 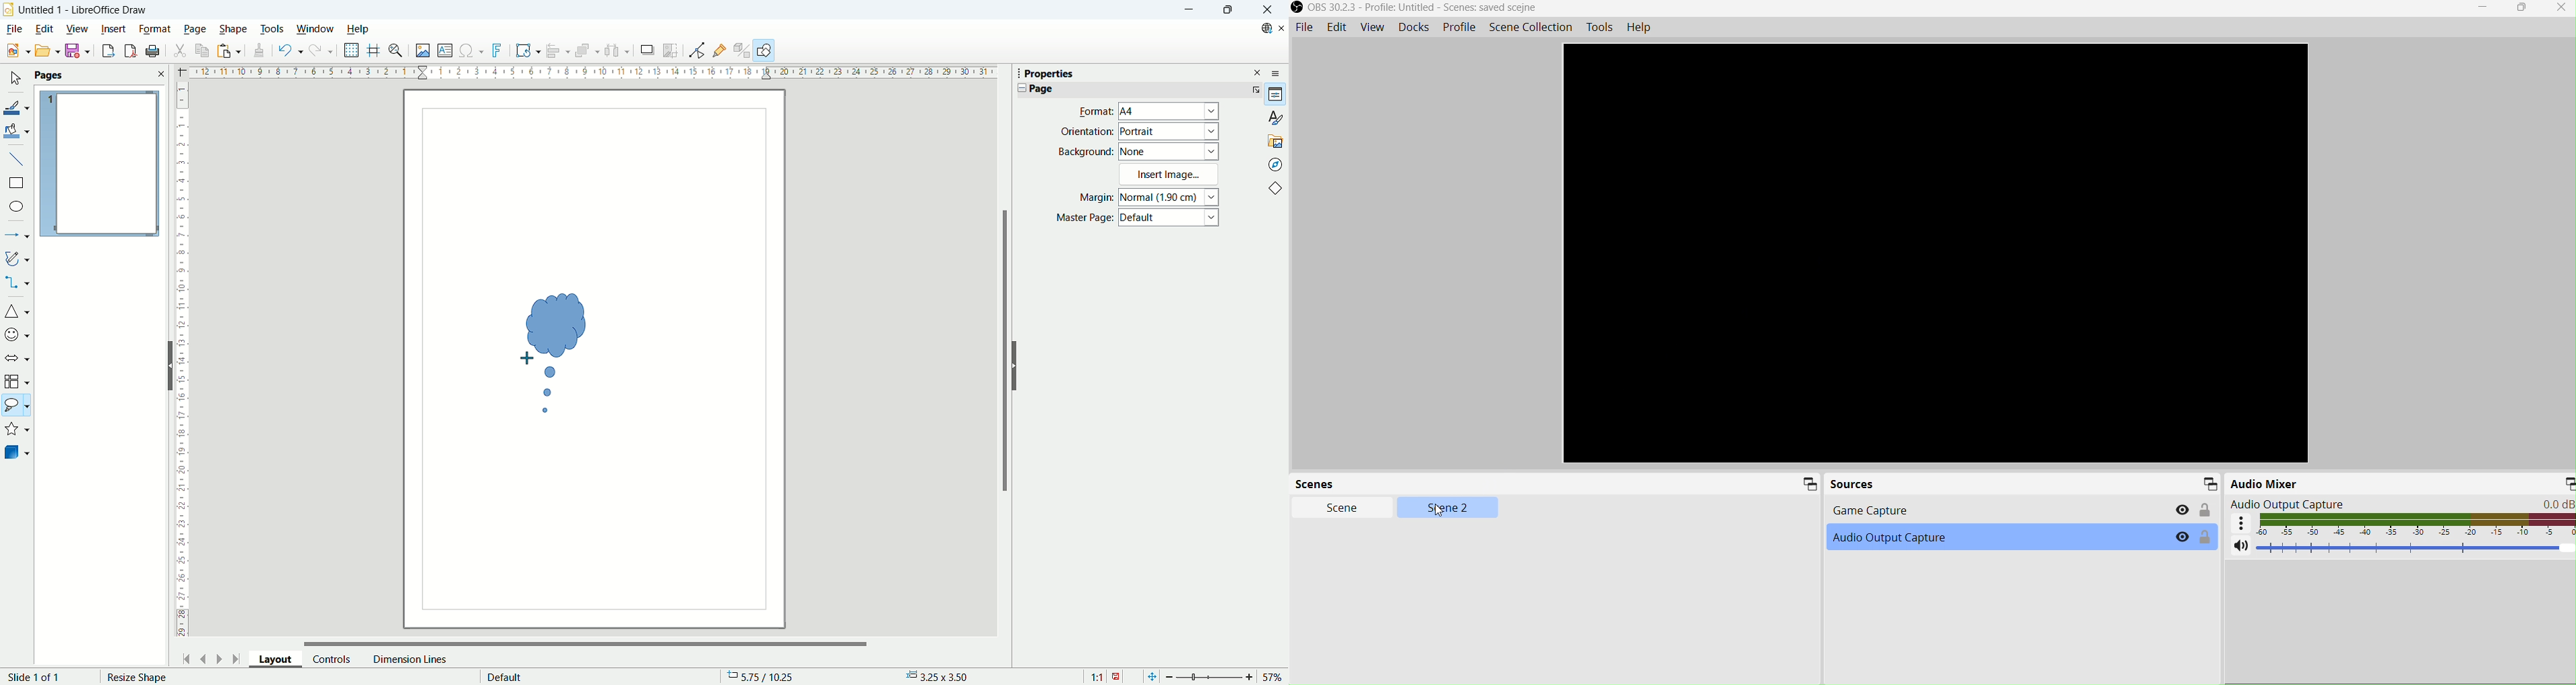 What do you see at coordinates (2401, 503) in the screenshot?
I see `Audio Output Capture` at bounding box center [2401, 503].